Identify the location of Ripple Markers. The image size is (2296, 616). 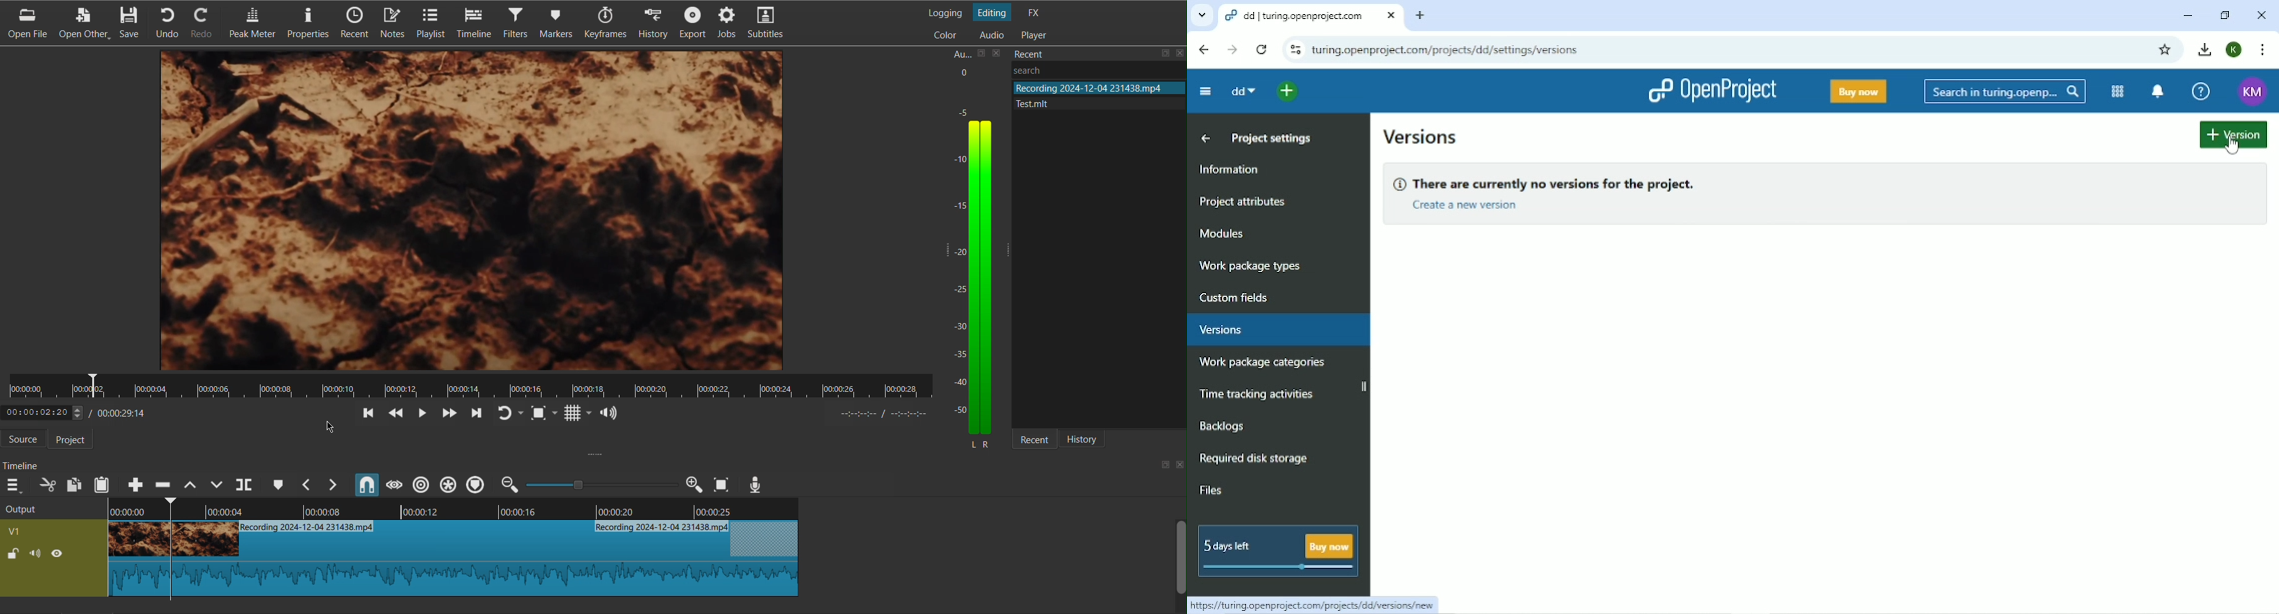
(475, 485).